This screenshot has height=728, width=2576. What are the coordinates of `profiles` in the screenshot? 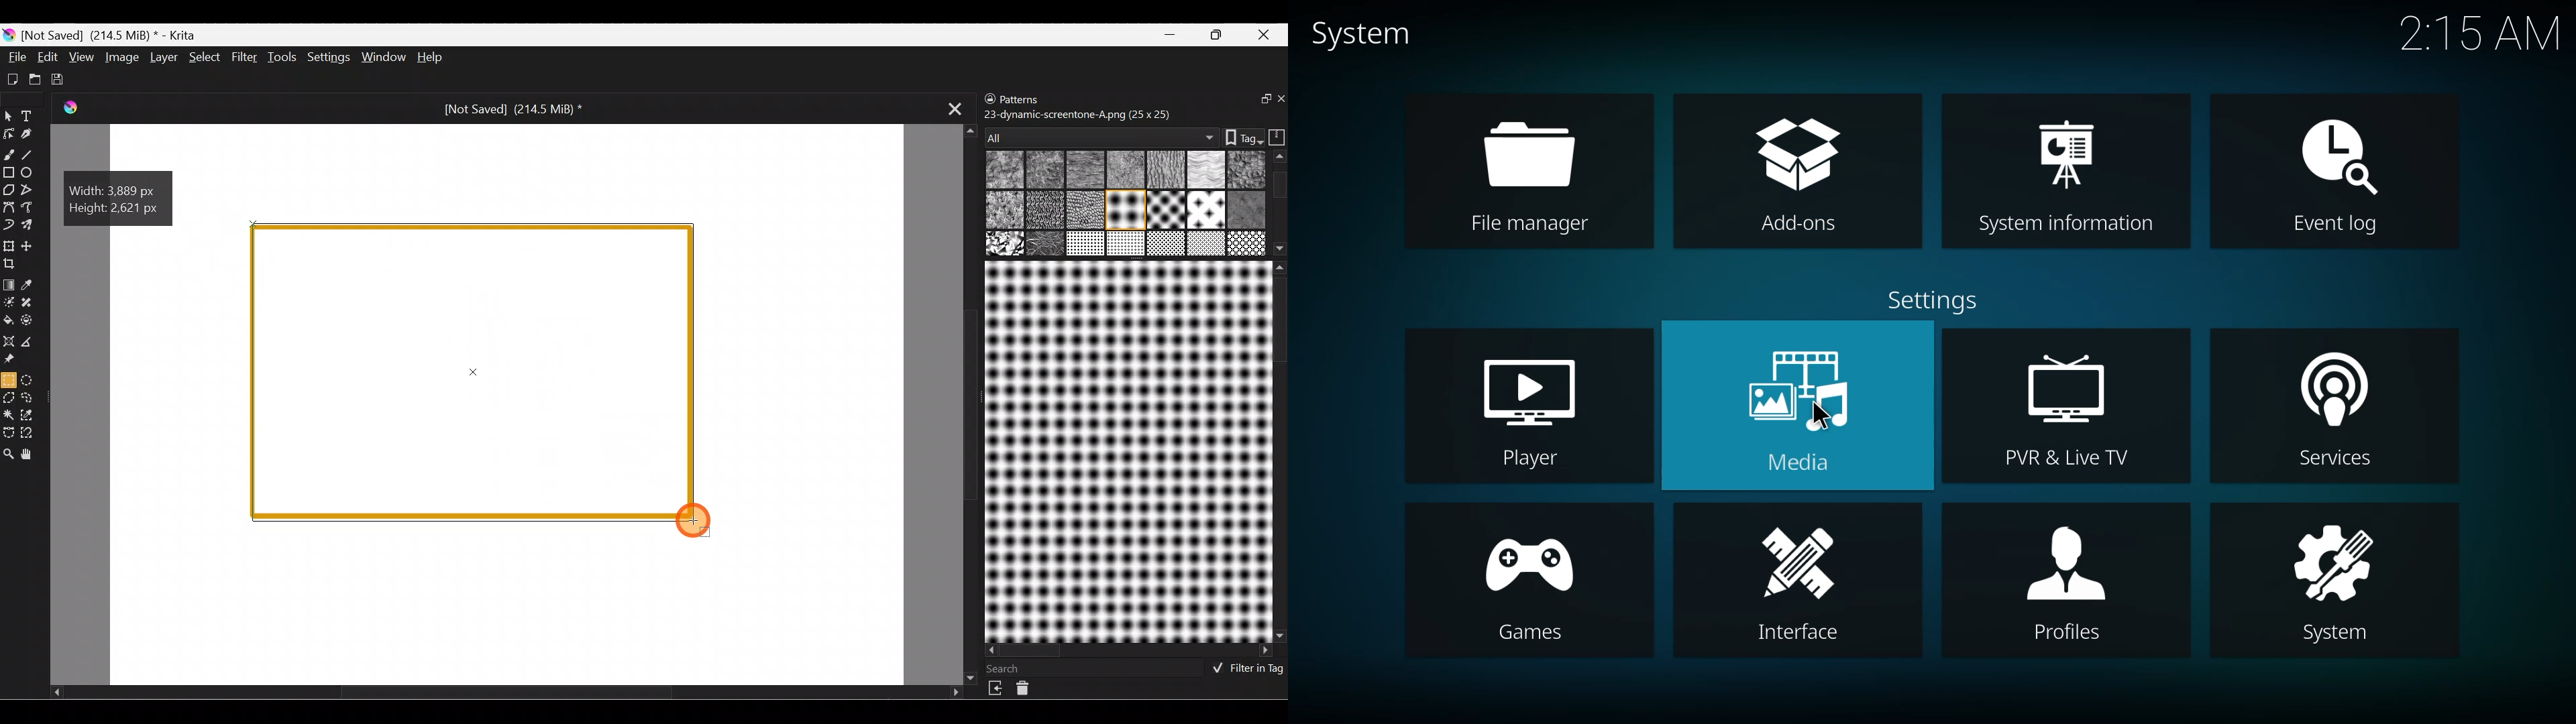 It's located at (2068, 582).